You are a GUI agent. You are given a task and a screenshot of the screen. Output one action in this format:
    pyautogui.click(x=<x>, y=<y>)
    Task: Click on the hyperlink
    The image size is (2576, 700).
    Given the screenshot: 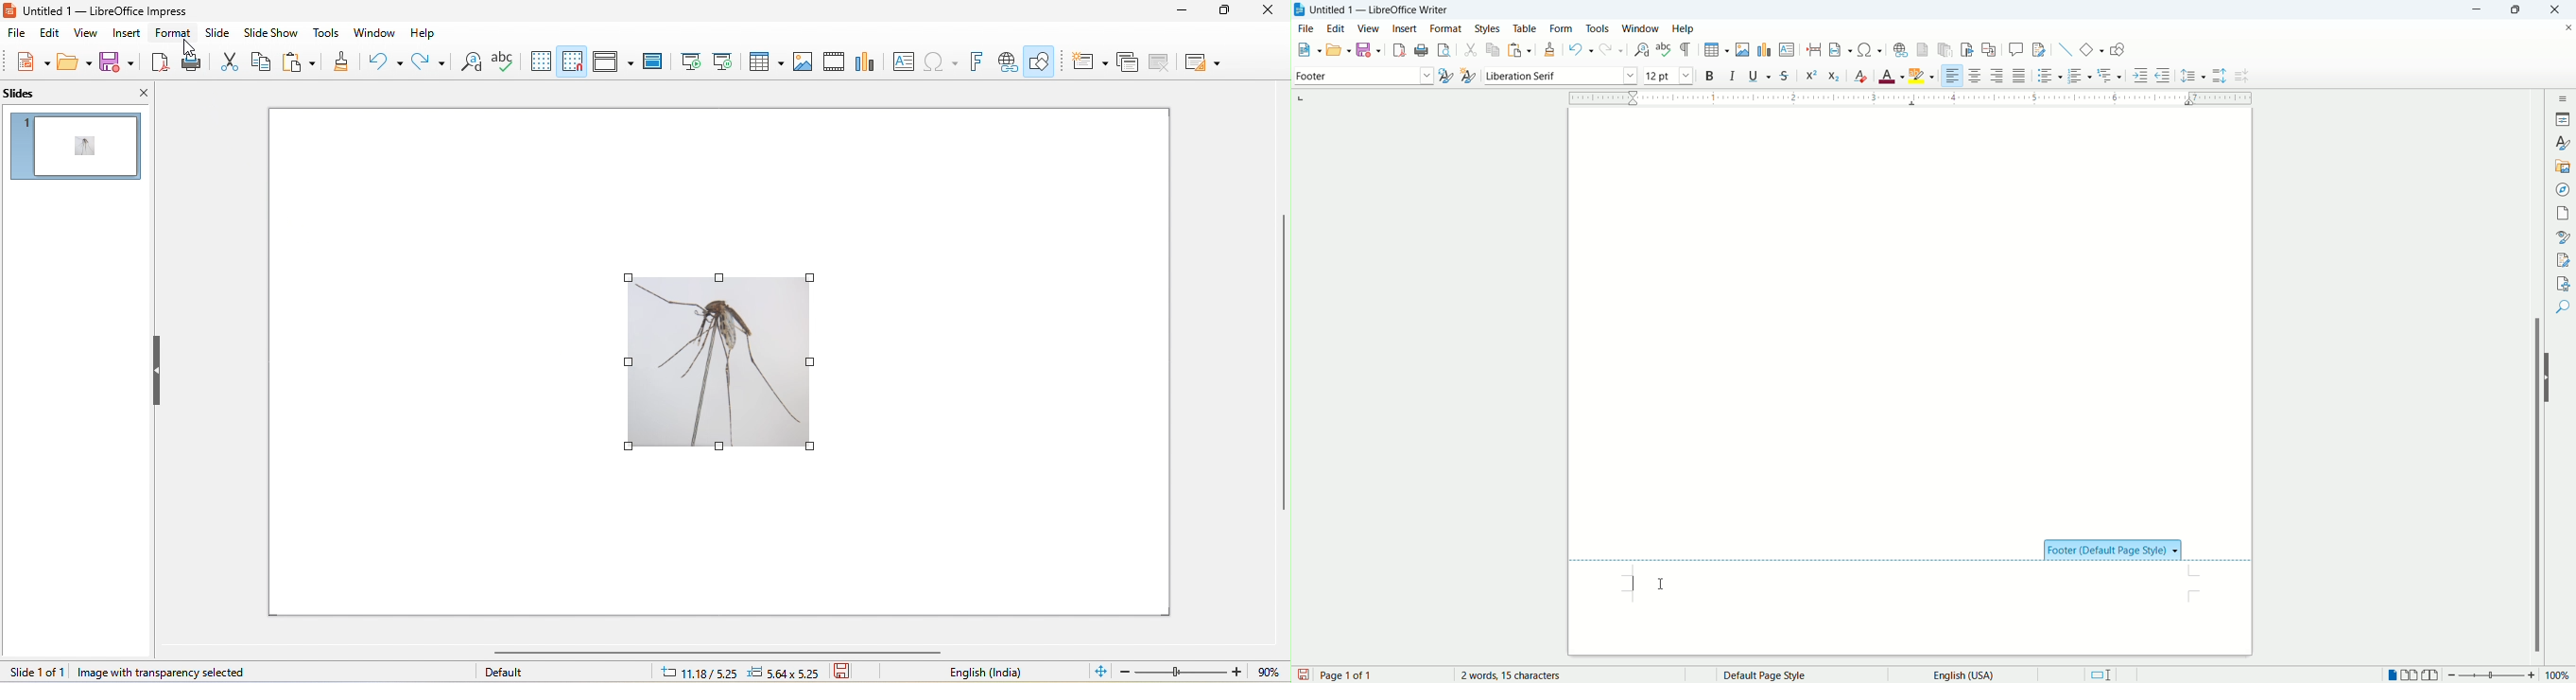 What is the action you would take?
    pyautogui.click(x=1900, y=50)
    